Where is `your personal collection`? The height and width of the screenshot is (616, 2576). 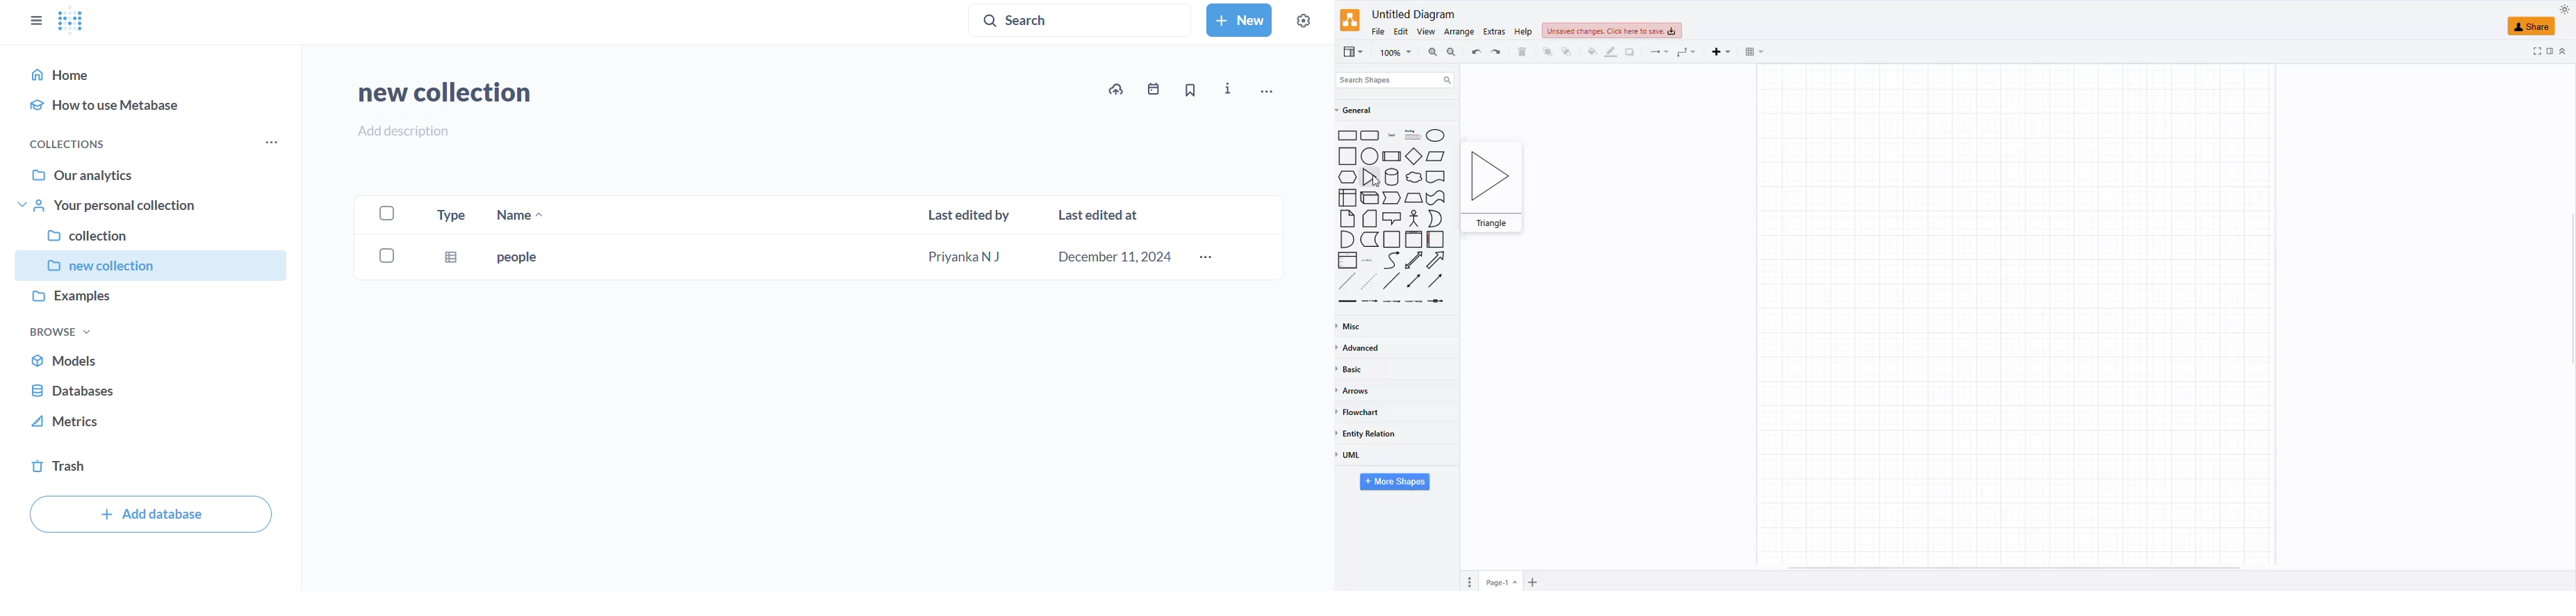
your personal collection is located at coordinates (153, 205).